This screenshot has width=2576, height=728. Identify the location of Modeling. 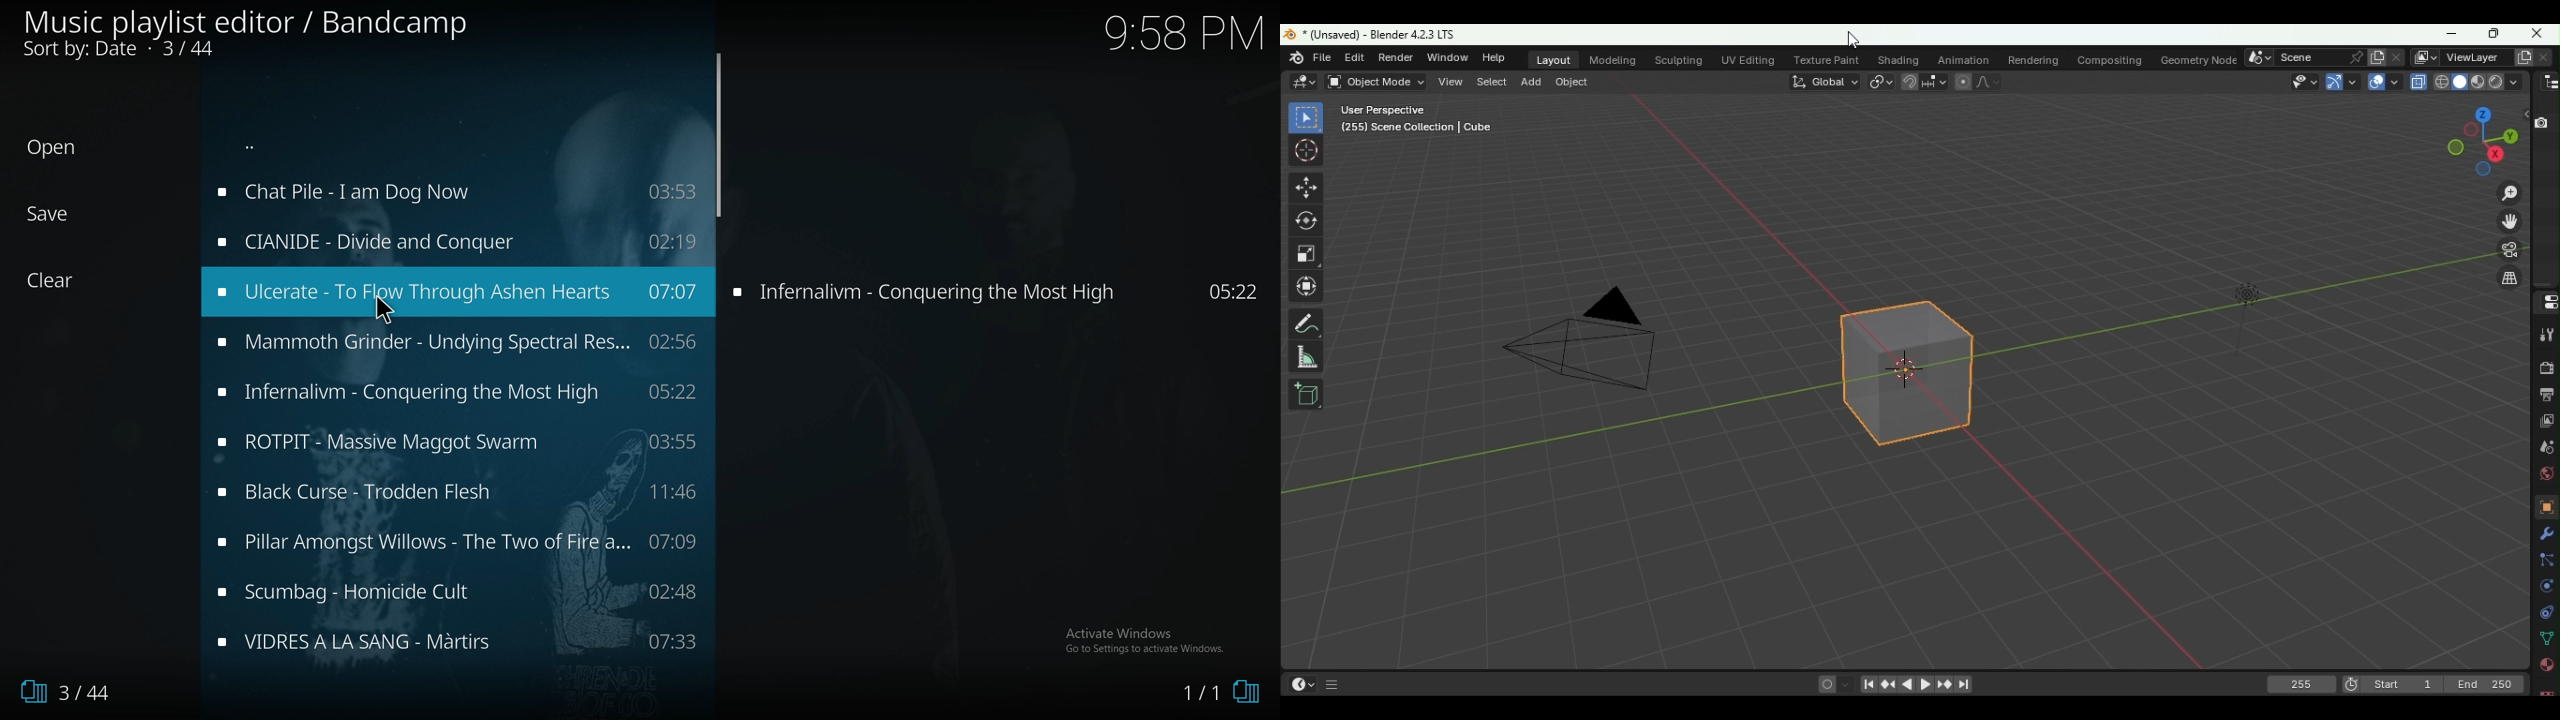
(1614, 61).